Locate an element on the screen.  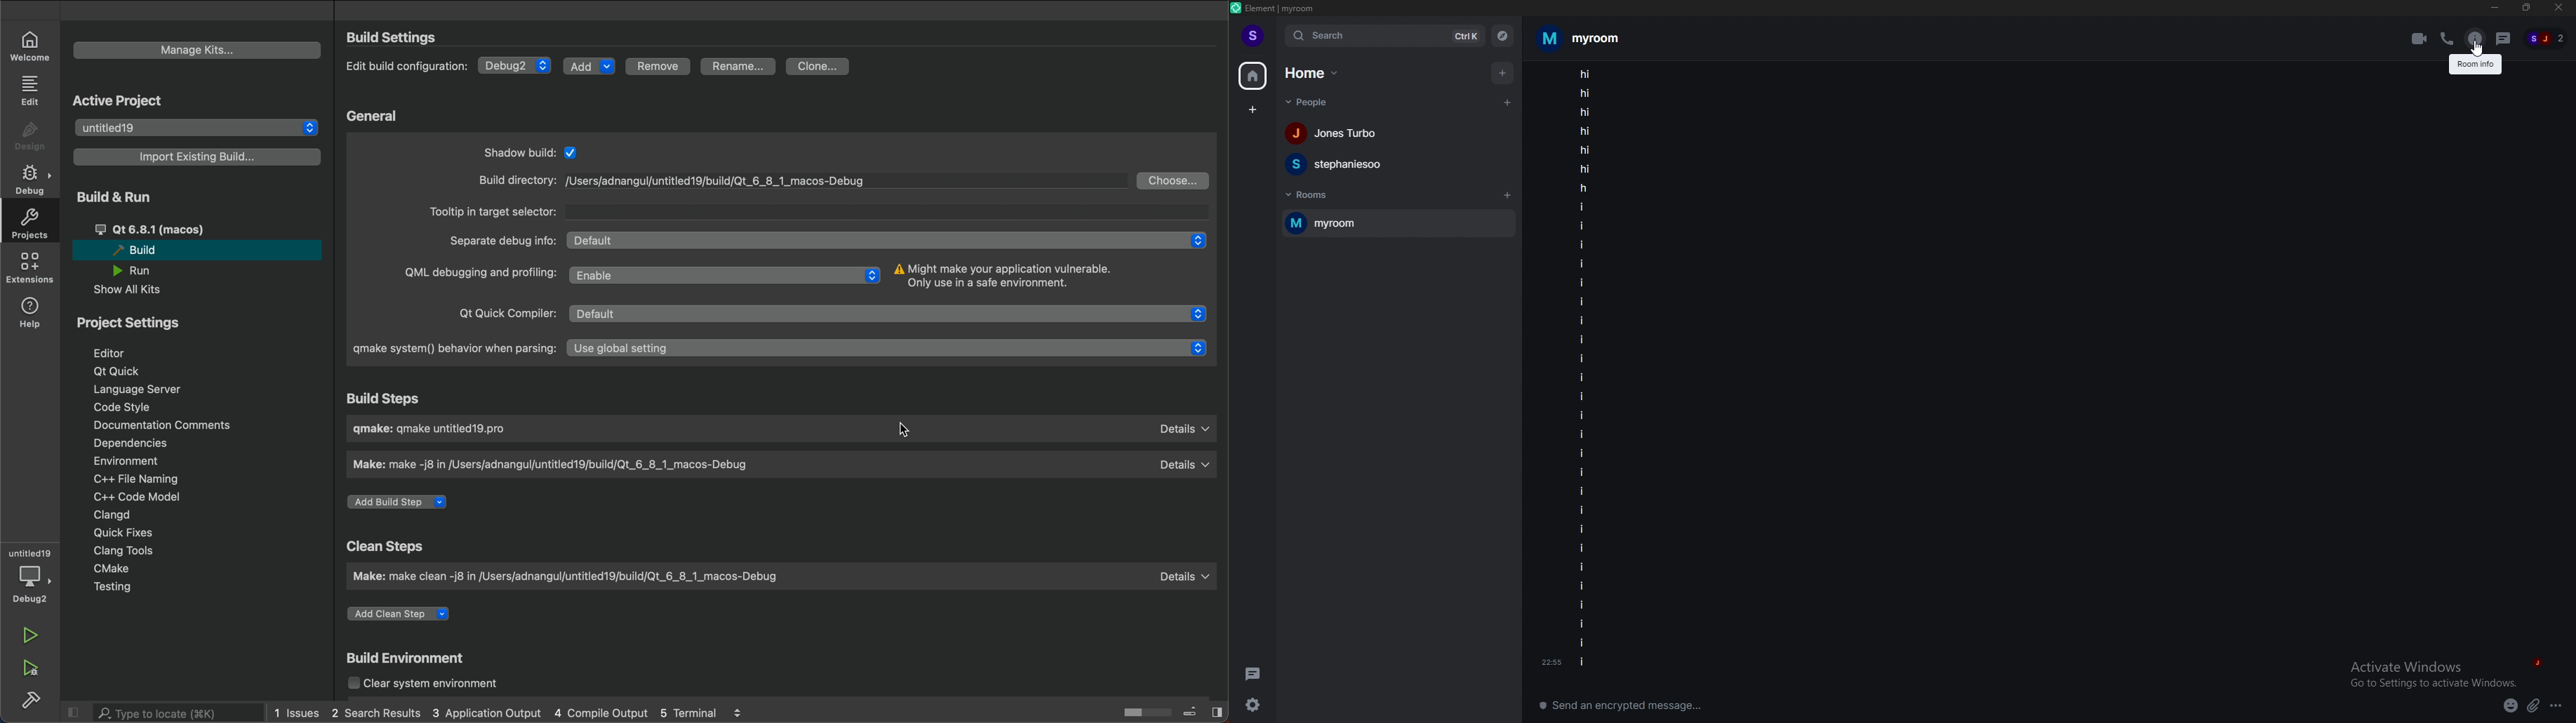
threads is located at coordinates (2503, 38).